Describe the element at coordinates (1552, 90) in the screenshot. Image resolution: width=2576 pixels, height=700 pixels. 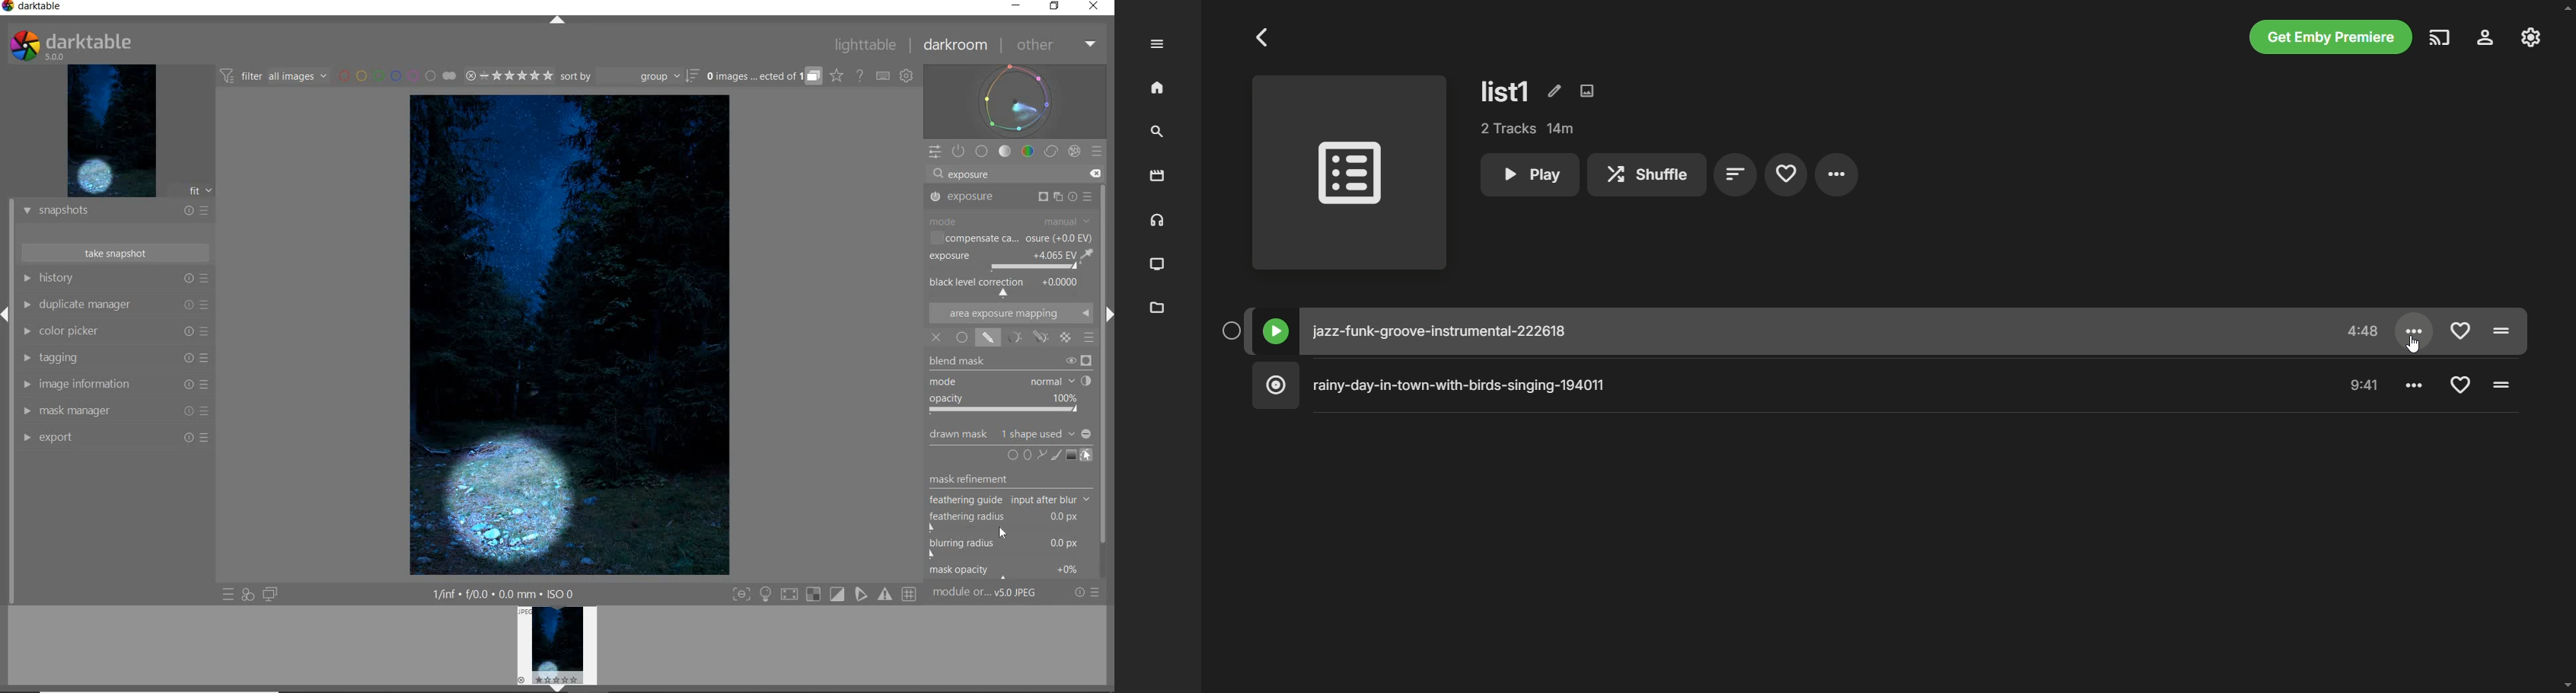
I see `edit metadata` at that location.